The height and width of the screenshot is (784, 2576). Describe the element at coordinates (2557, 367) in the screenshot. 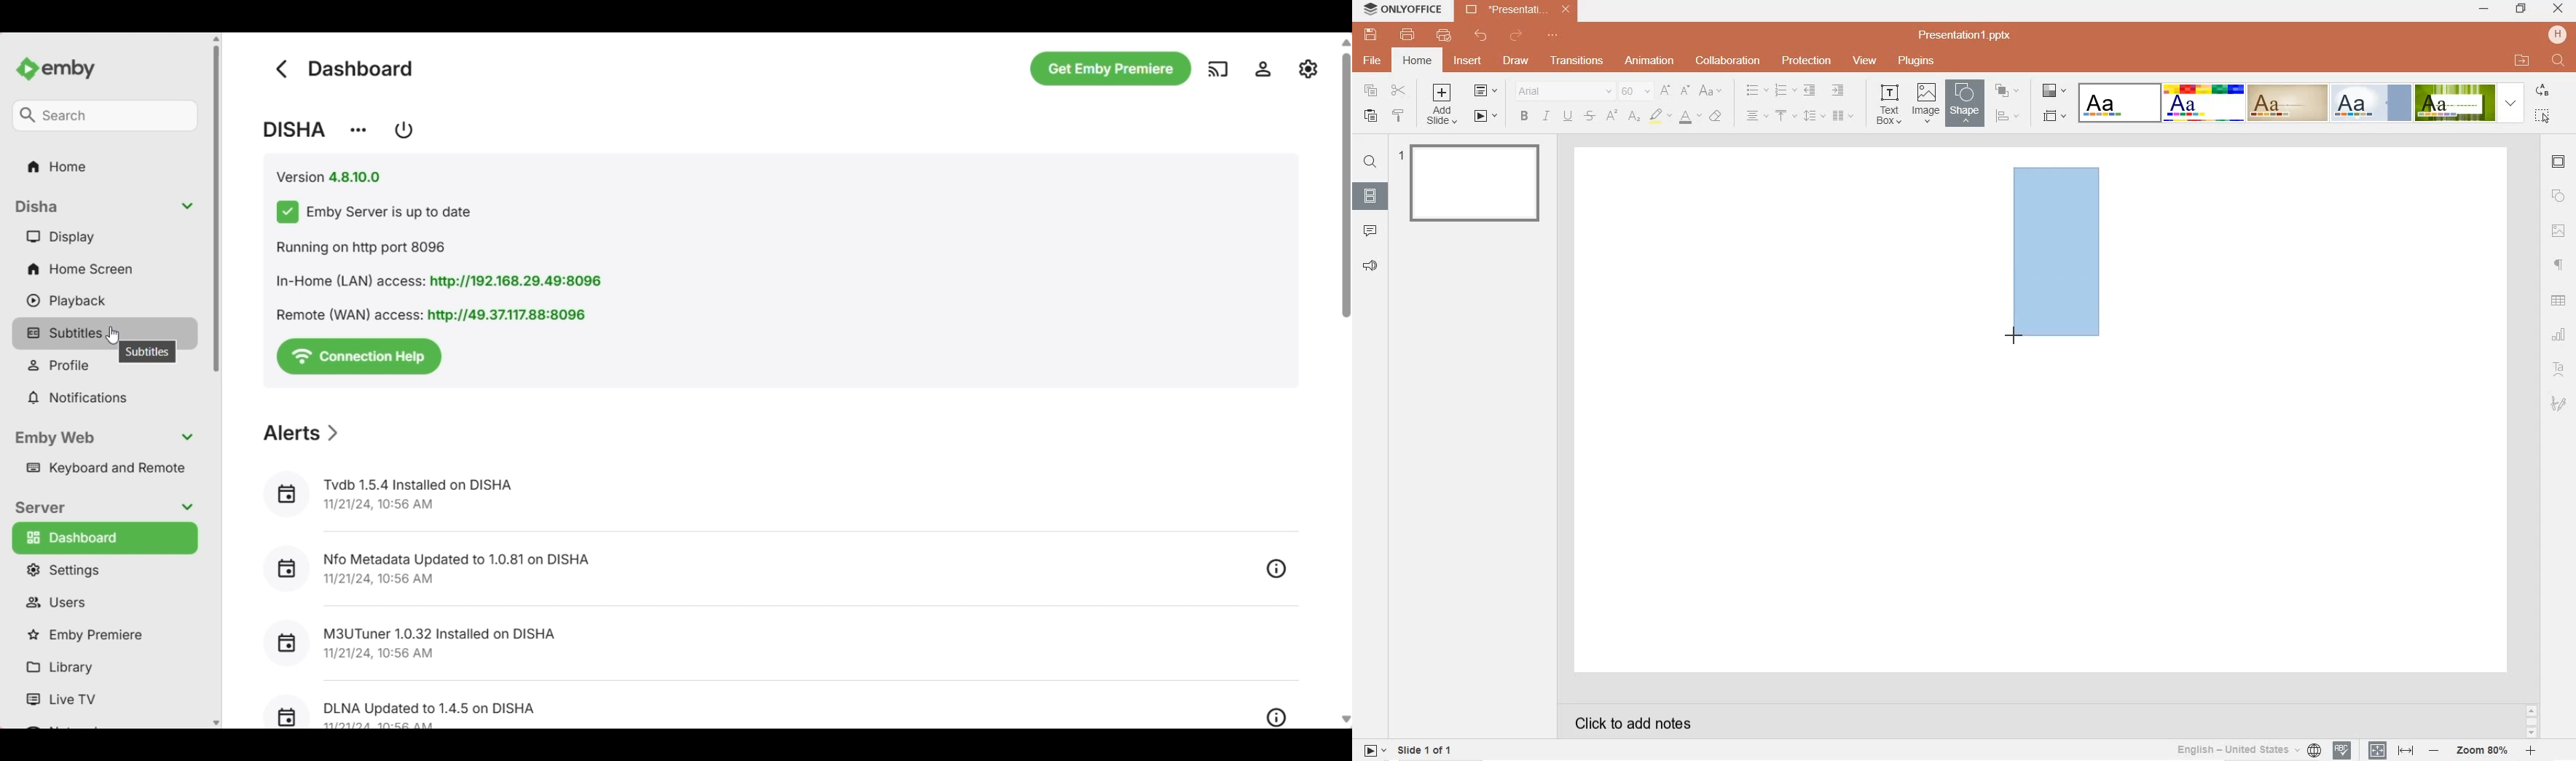

I see `text art settings` at that location.